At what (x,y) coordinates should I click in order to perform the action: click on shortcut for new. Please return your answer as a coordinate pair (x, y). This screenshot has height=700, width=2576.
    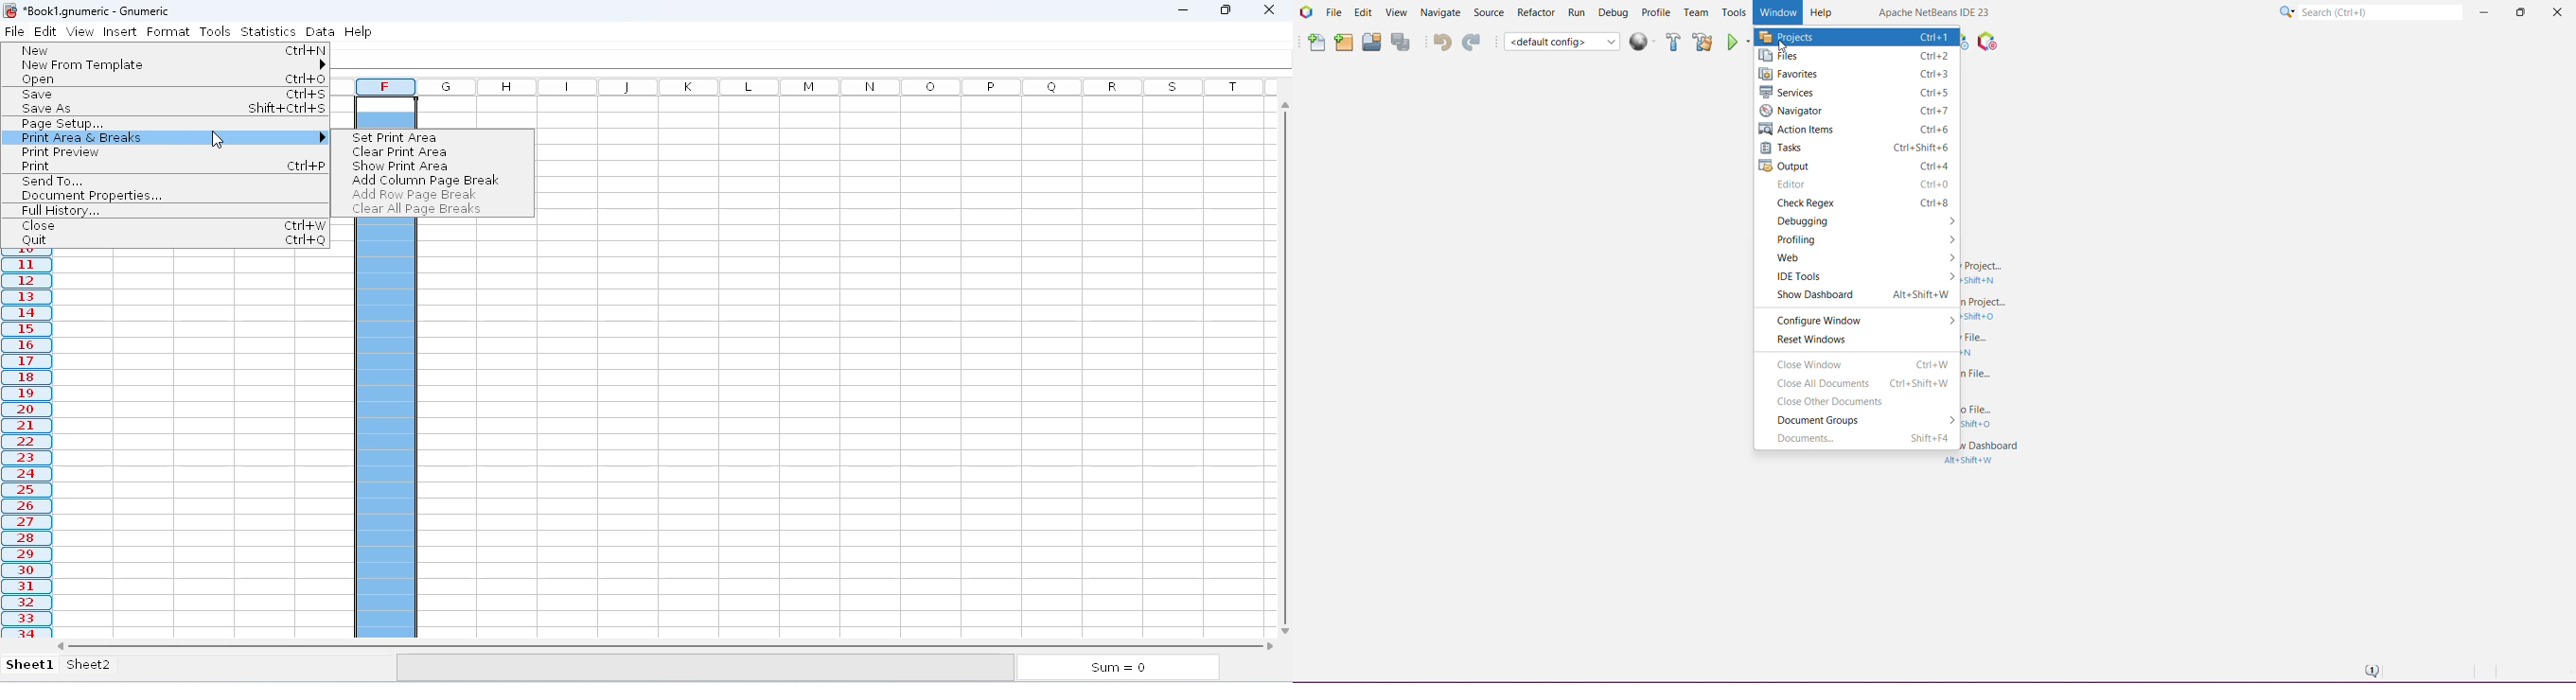
    Looking at the image, I should click on (306, 50).